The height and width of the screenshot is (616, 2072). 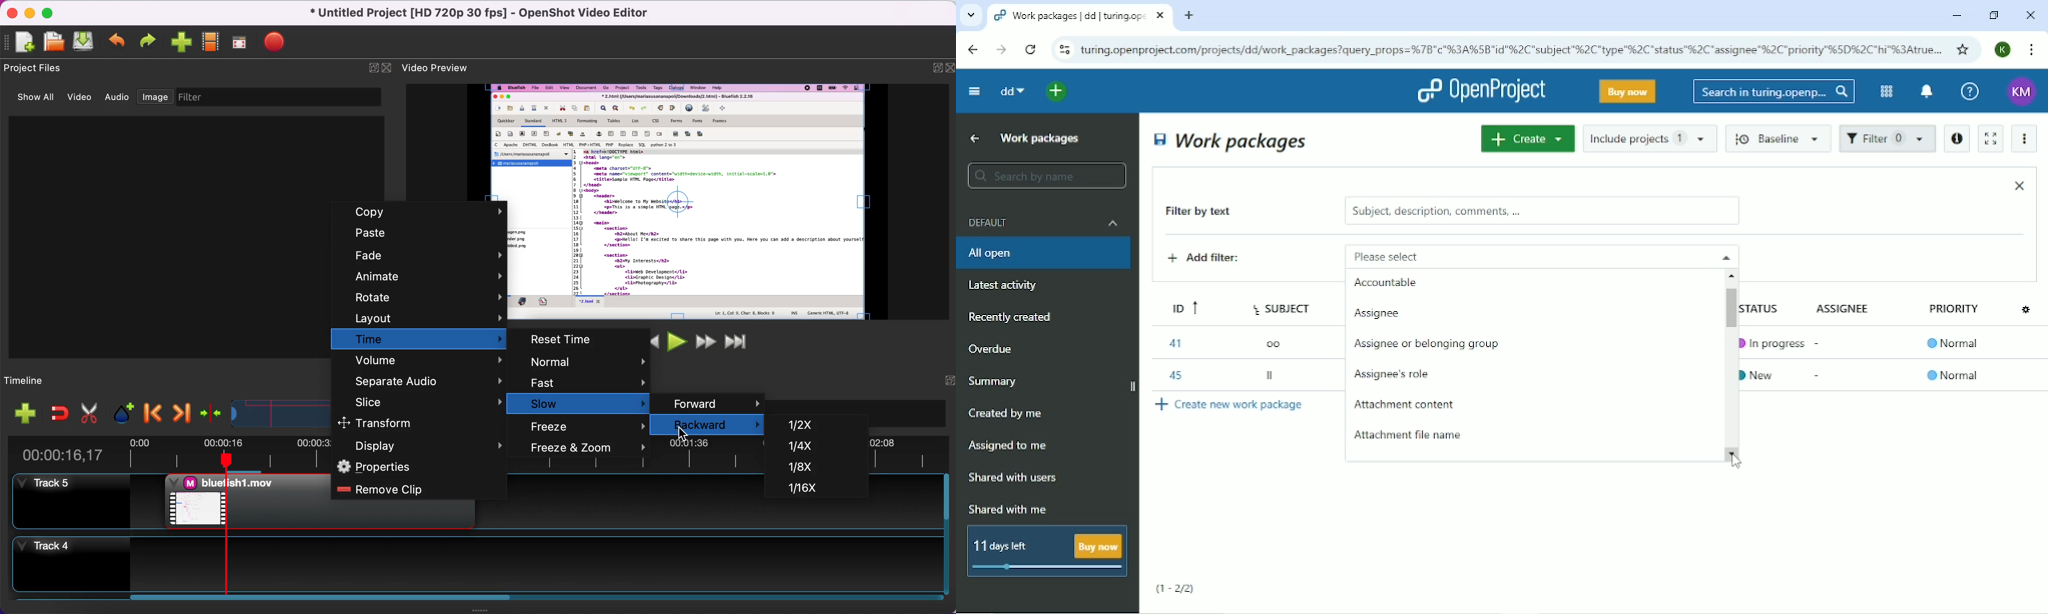 What do you see at coordinates (792, 469) in the screenshot?
I see `1/8x` at bounding box center [792, 469].